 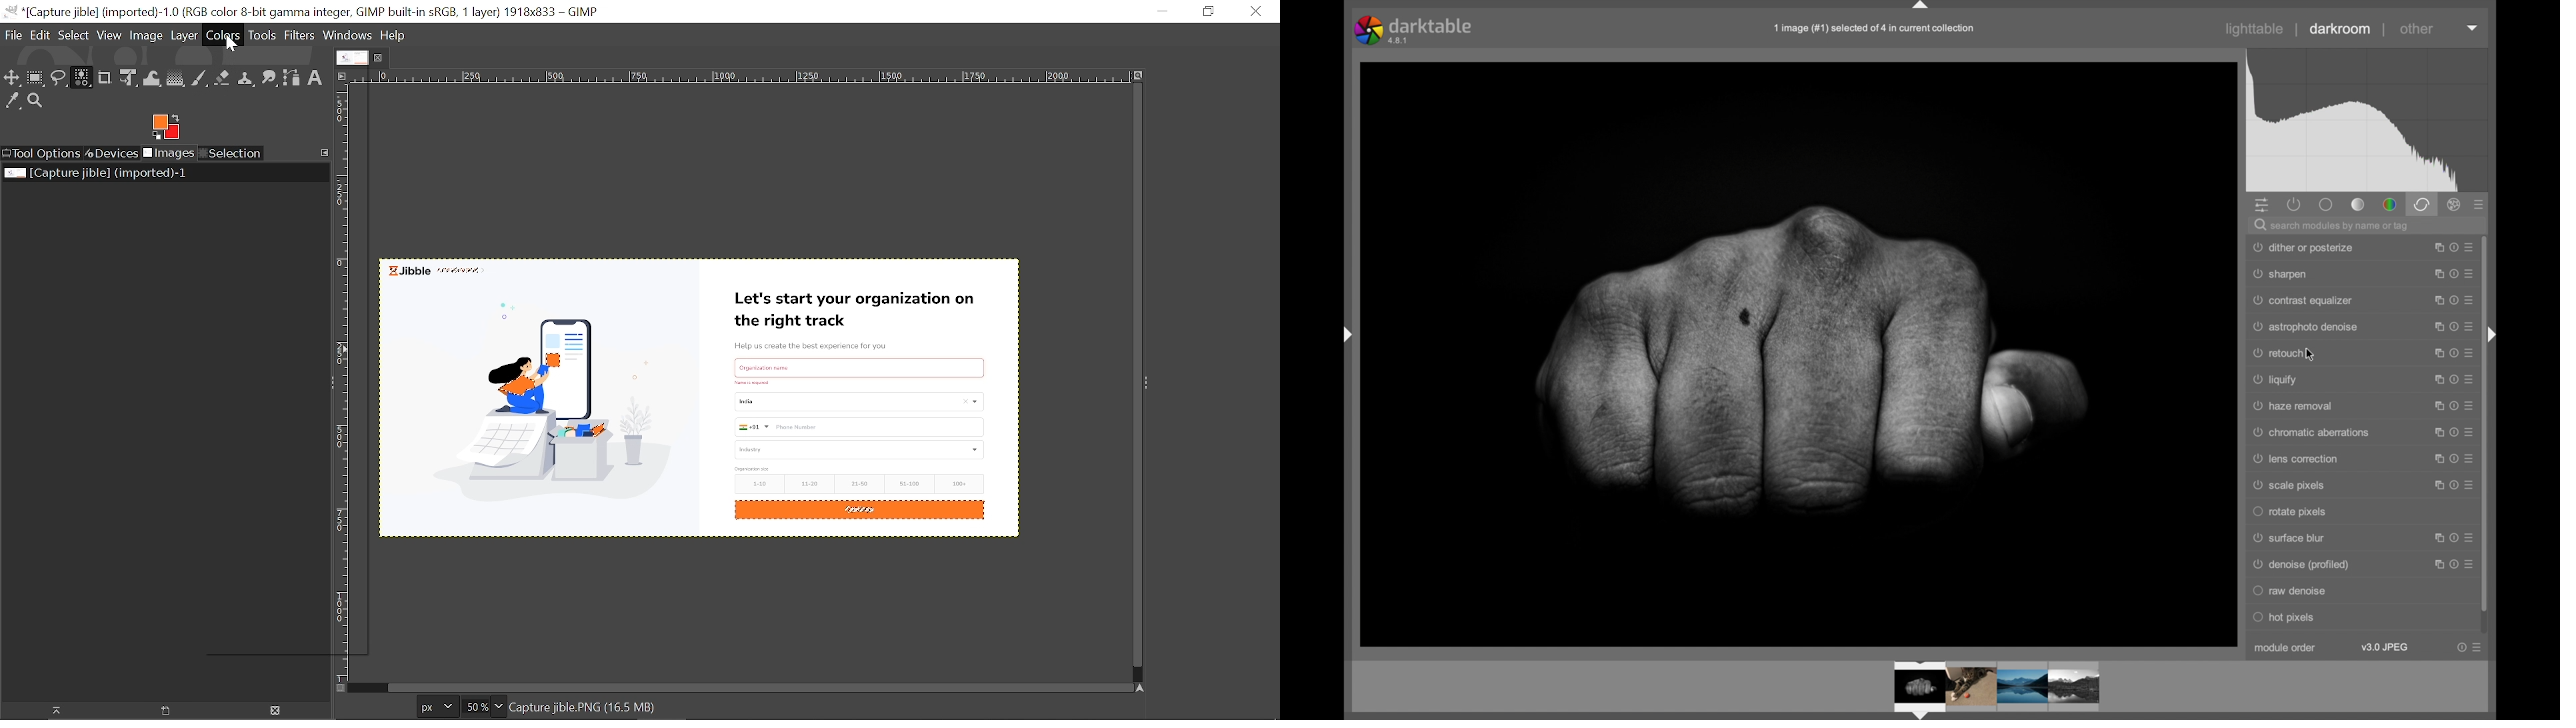 I want to click on maximize, so click(x=2435, y=485).